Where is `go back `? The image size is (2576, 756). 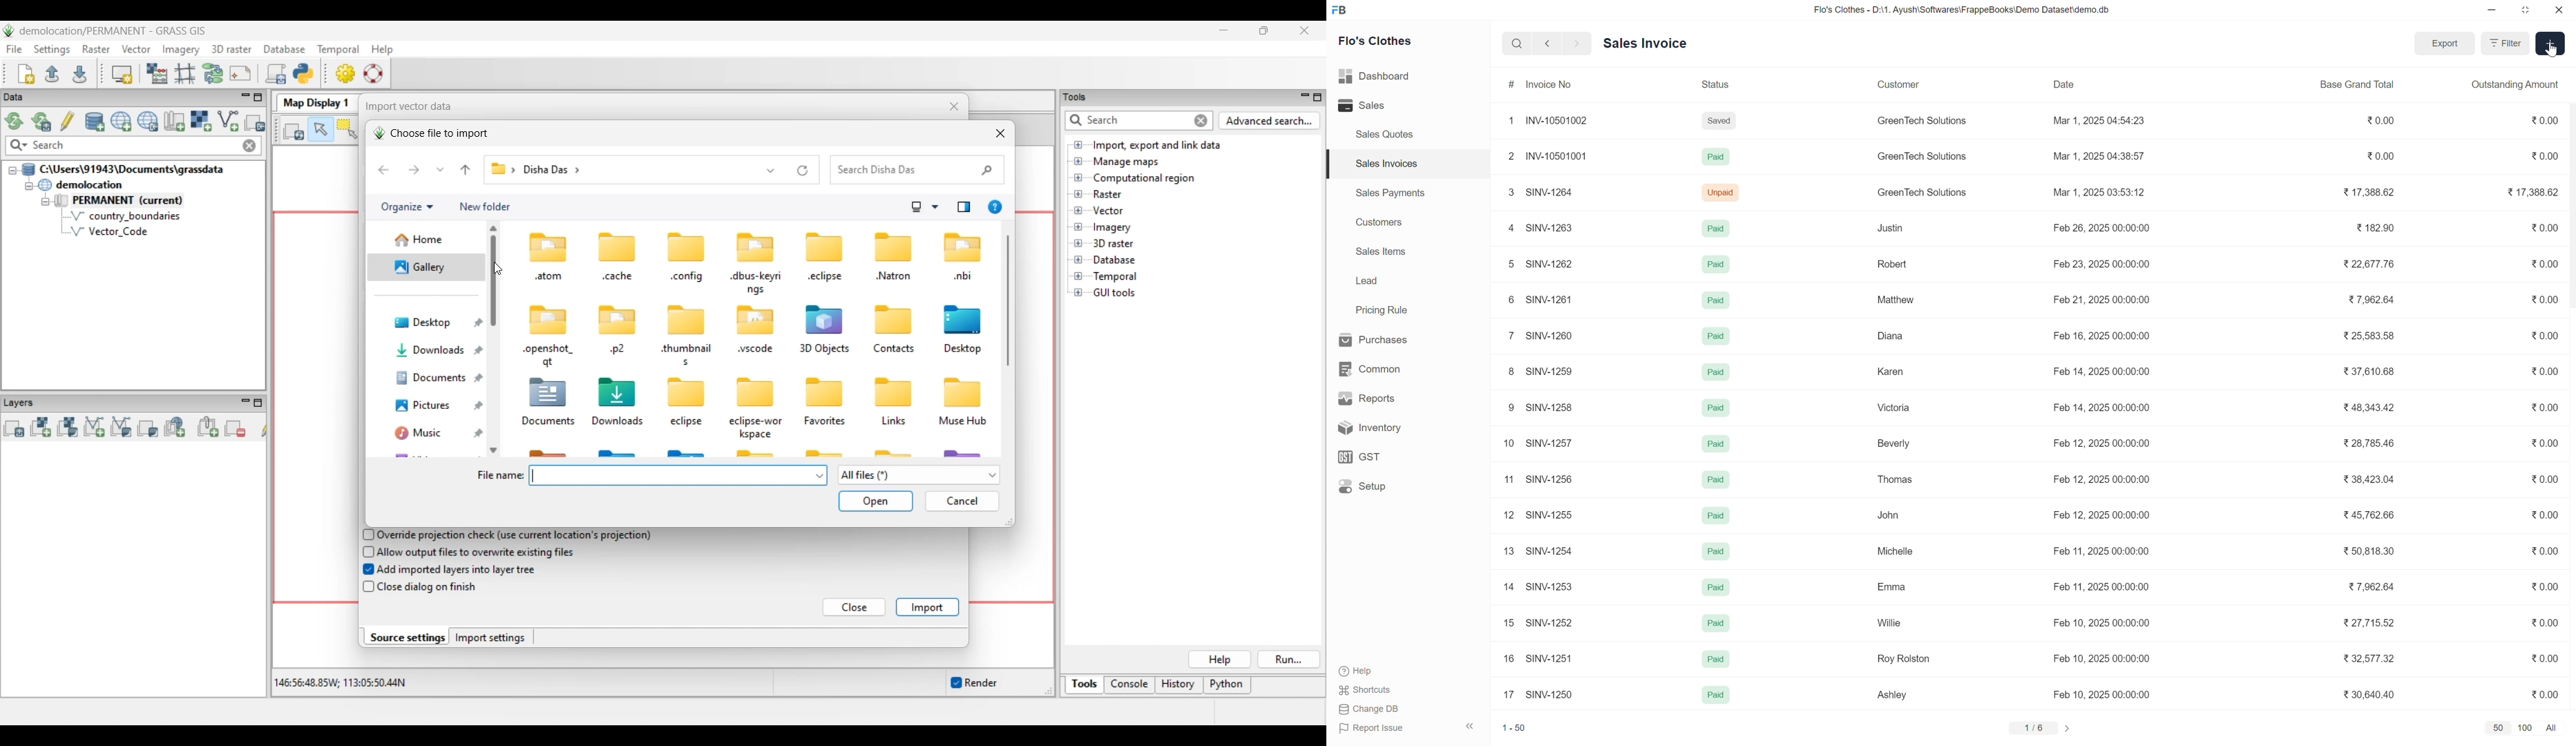
go back  is located at coordinates (1546, 46).